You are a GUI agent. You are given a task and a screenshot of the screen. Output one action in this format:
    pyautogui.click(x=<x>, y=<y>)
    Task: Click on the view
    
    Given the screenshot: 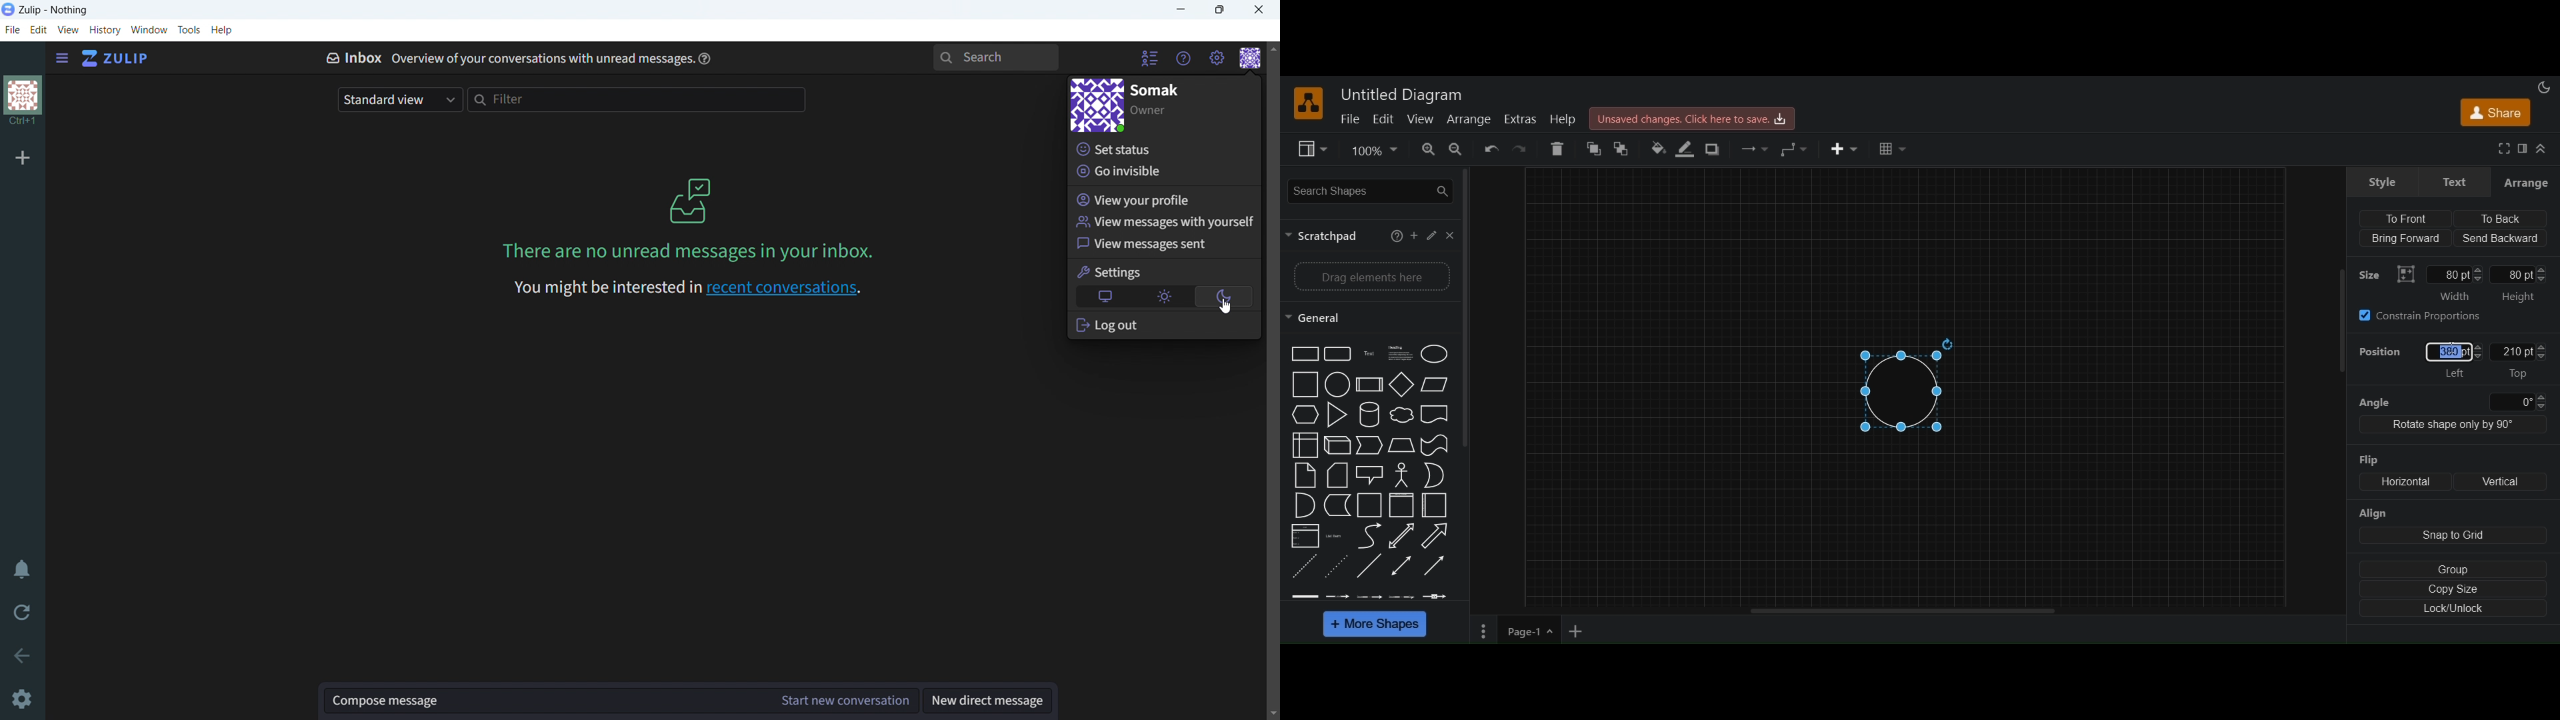 What is the action you would take?
    pyautogui.click(x=69, y=29)
    